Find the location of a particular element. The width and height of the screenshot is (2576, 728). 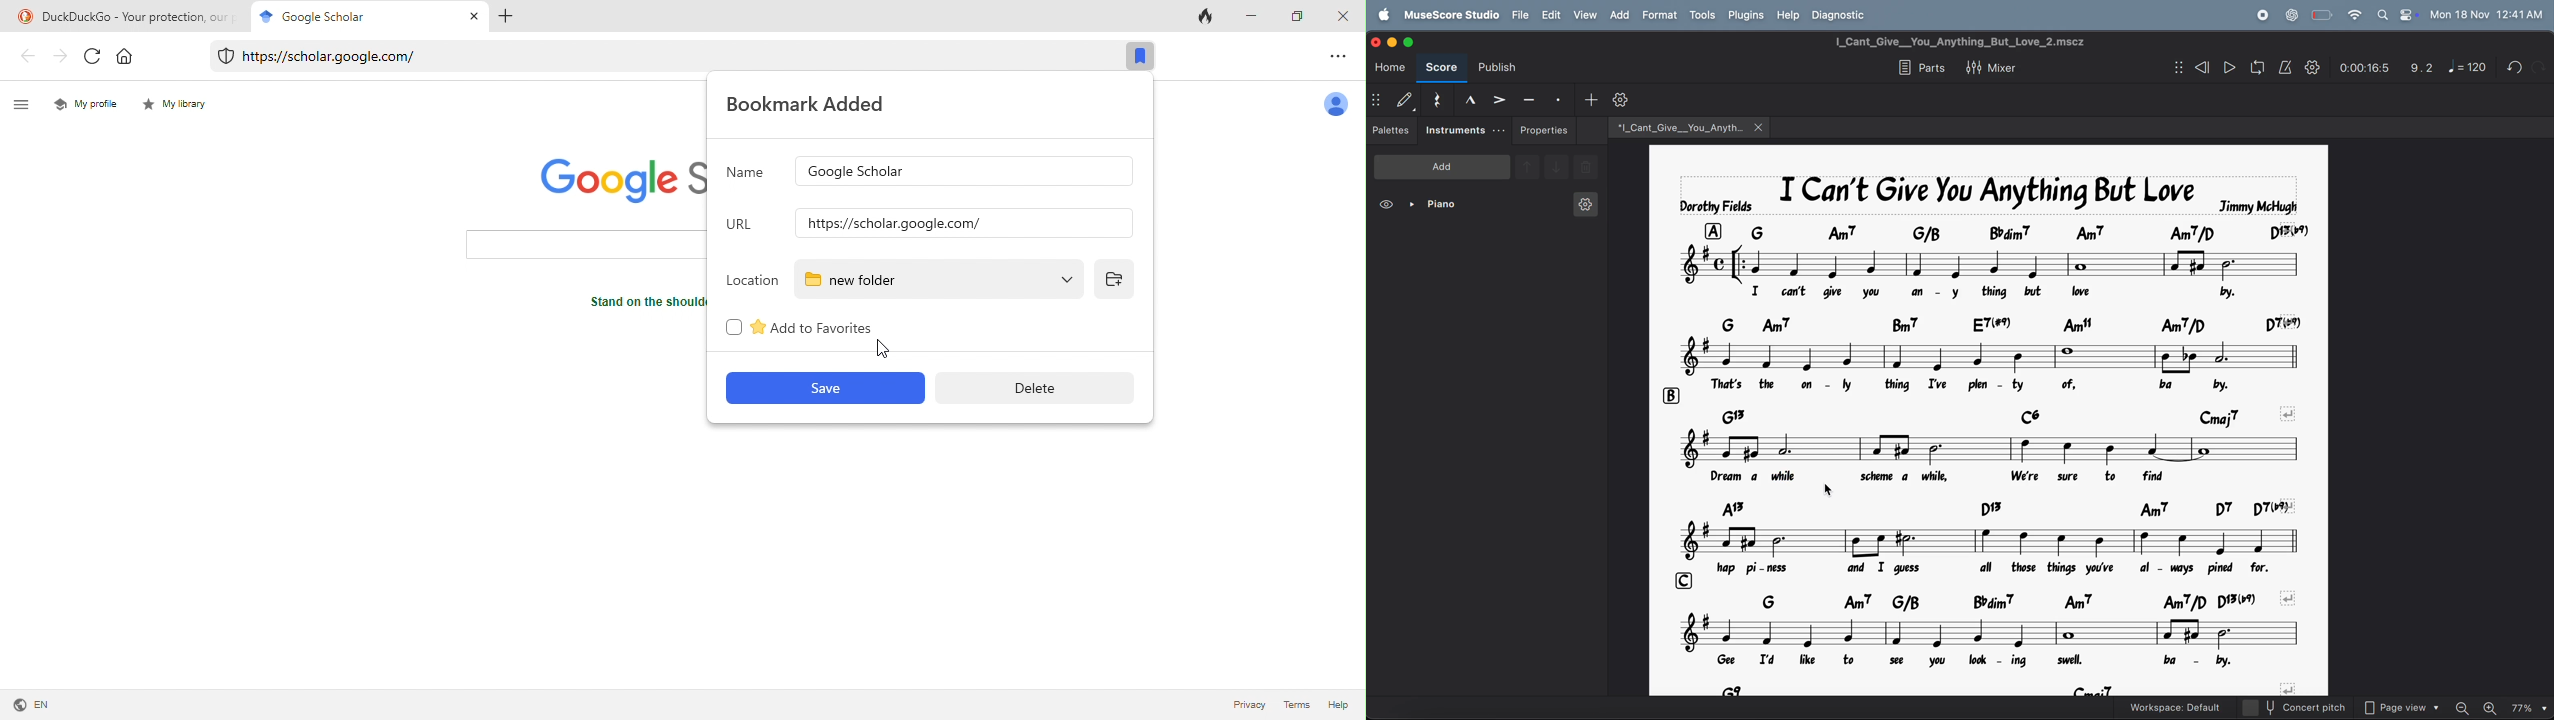

row is located at coordinates (1679, 580).